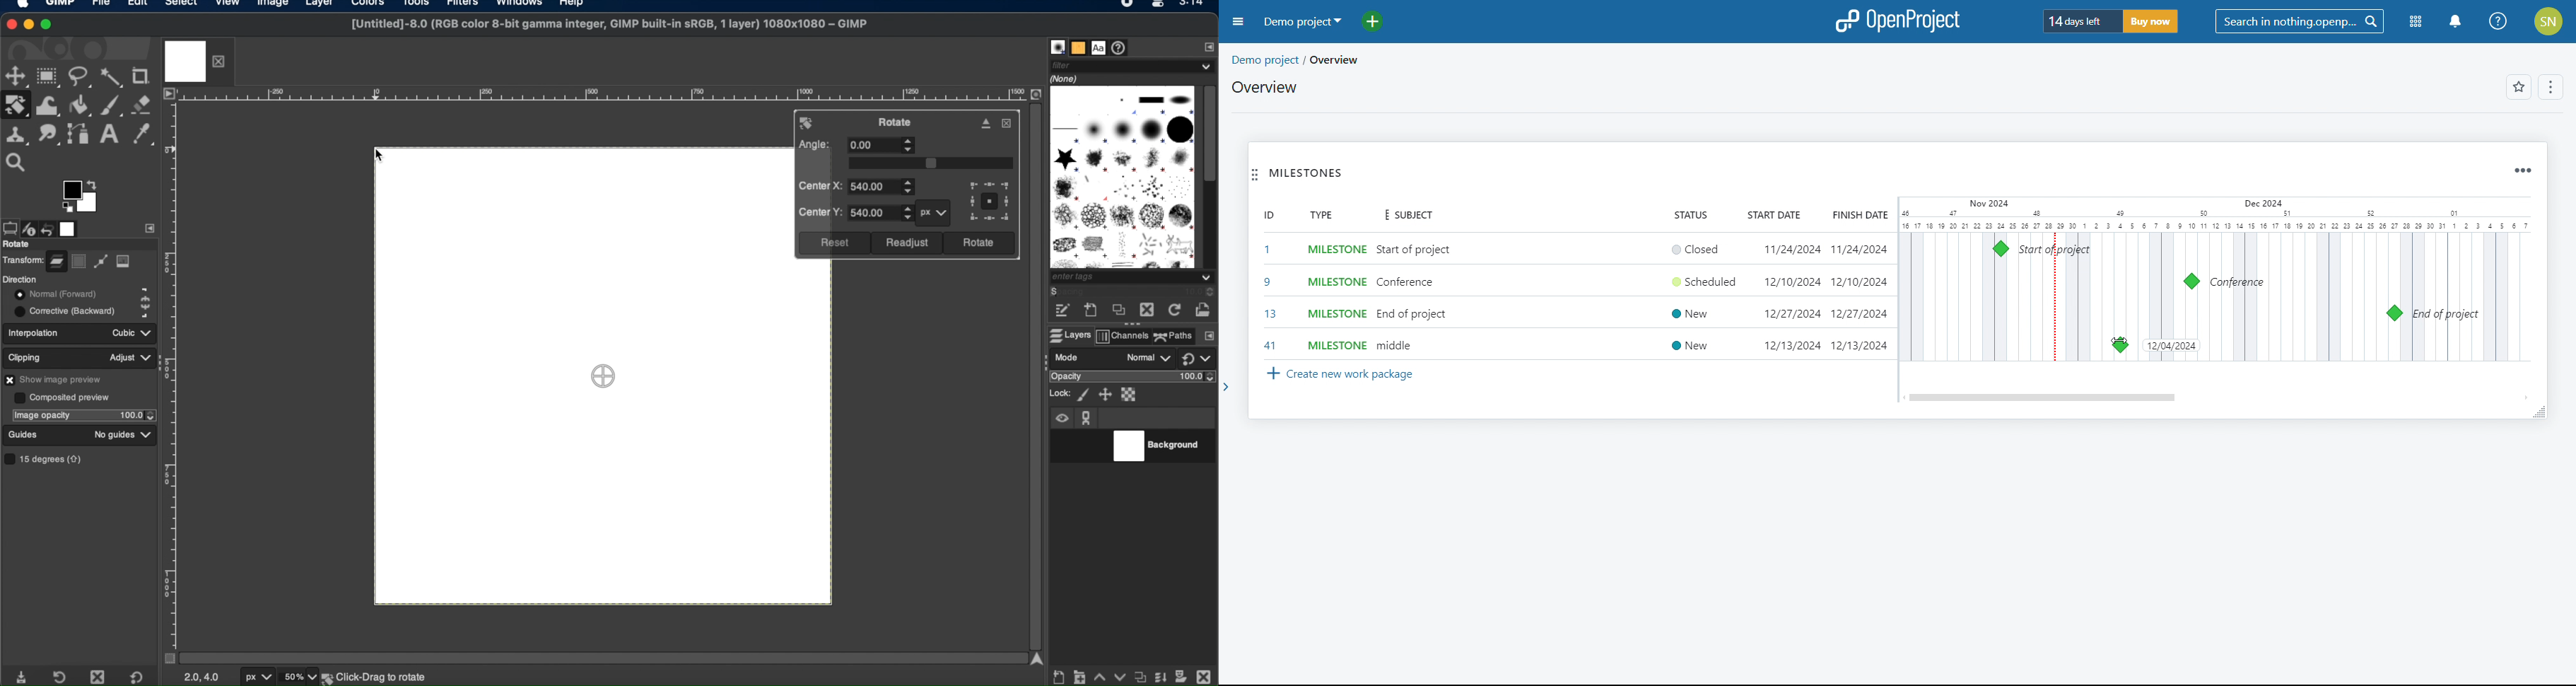 The image size is (2576, 700). I want to click on minimize, so click(30, 25).